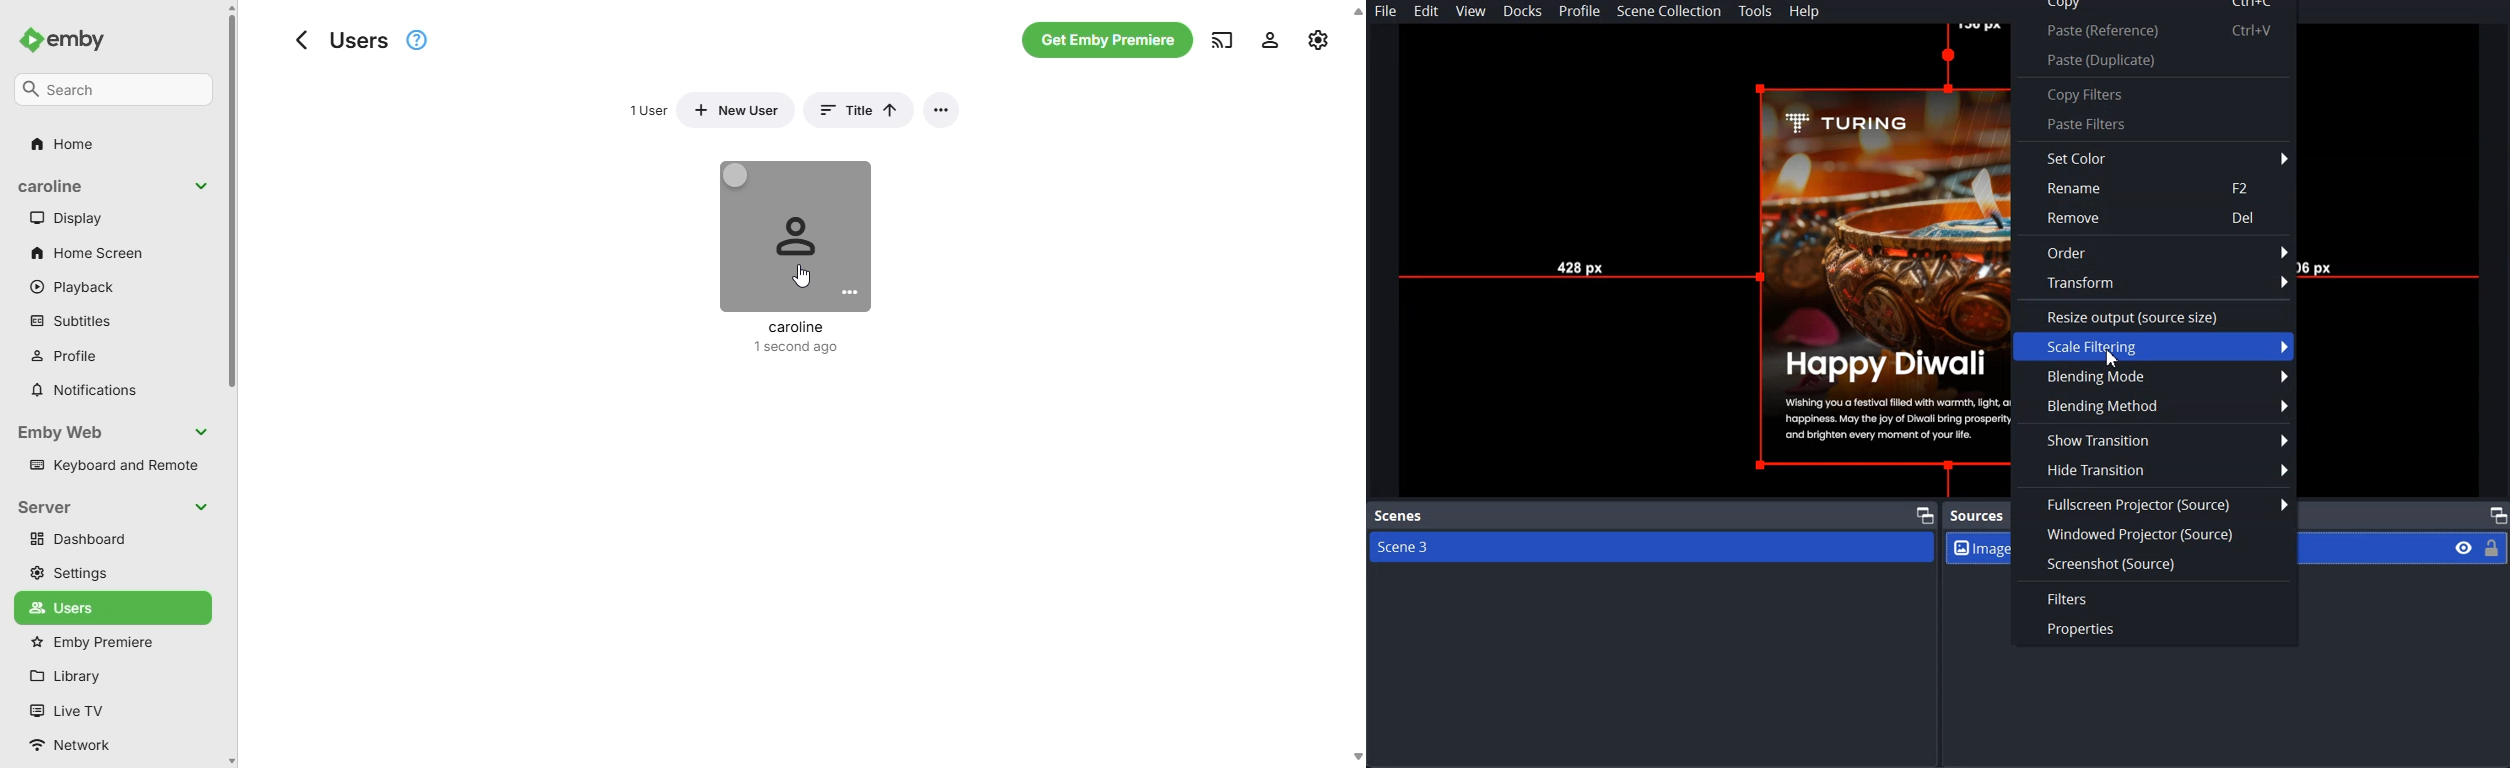 This screenshot has height=784, width=2520. Describe the element at coordinates (117, 433) in the screenshot. I see `emby web` at that location.